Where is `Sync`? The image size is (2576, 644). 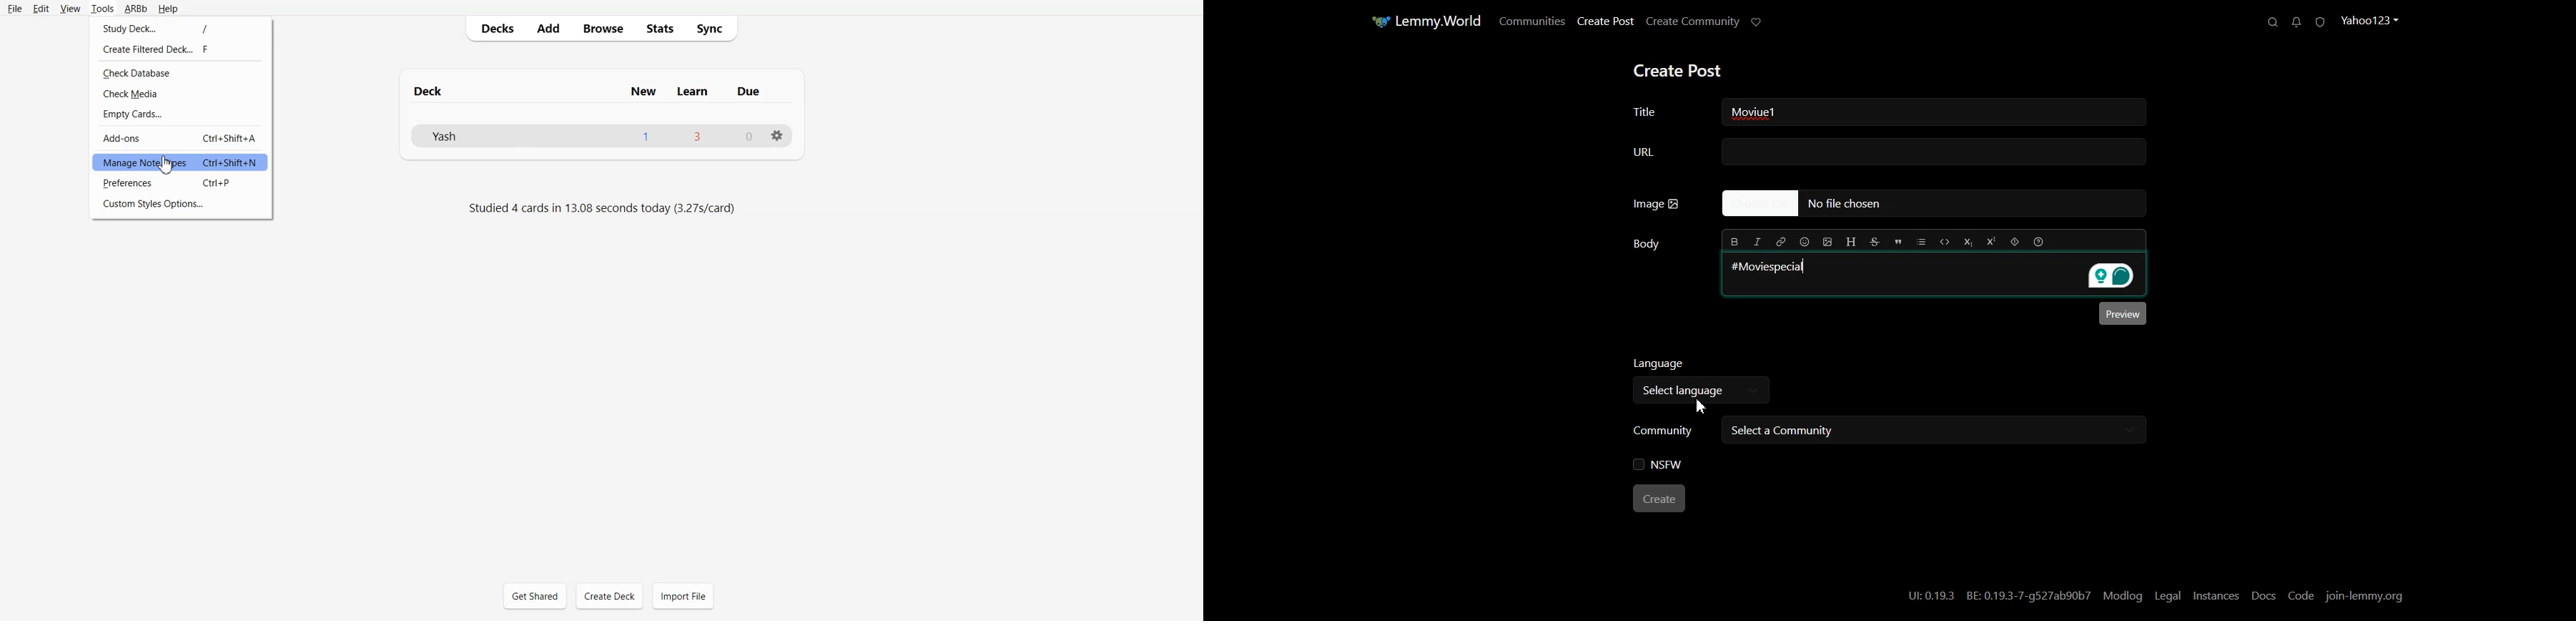 Sync is located at coordinates (713, 27).